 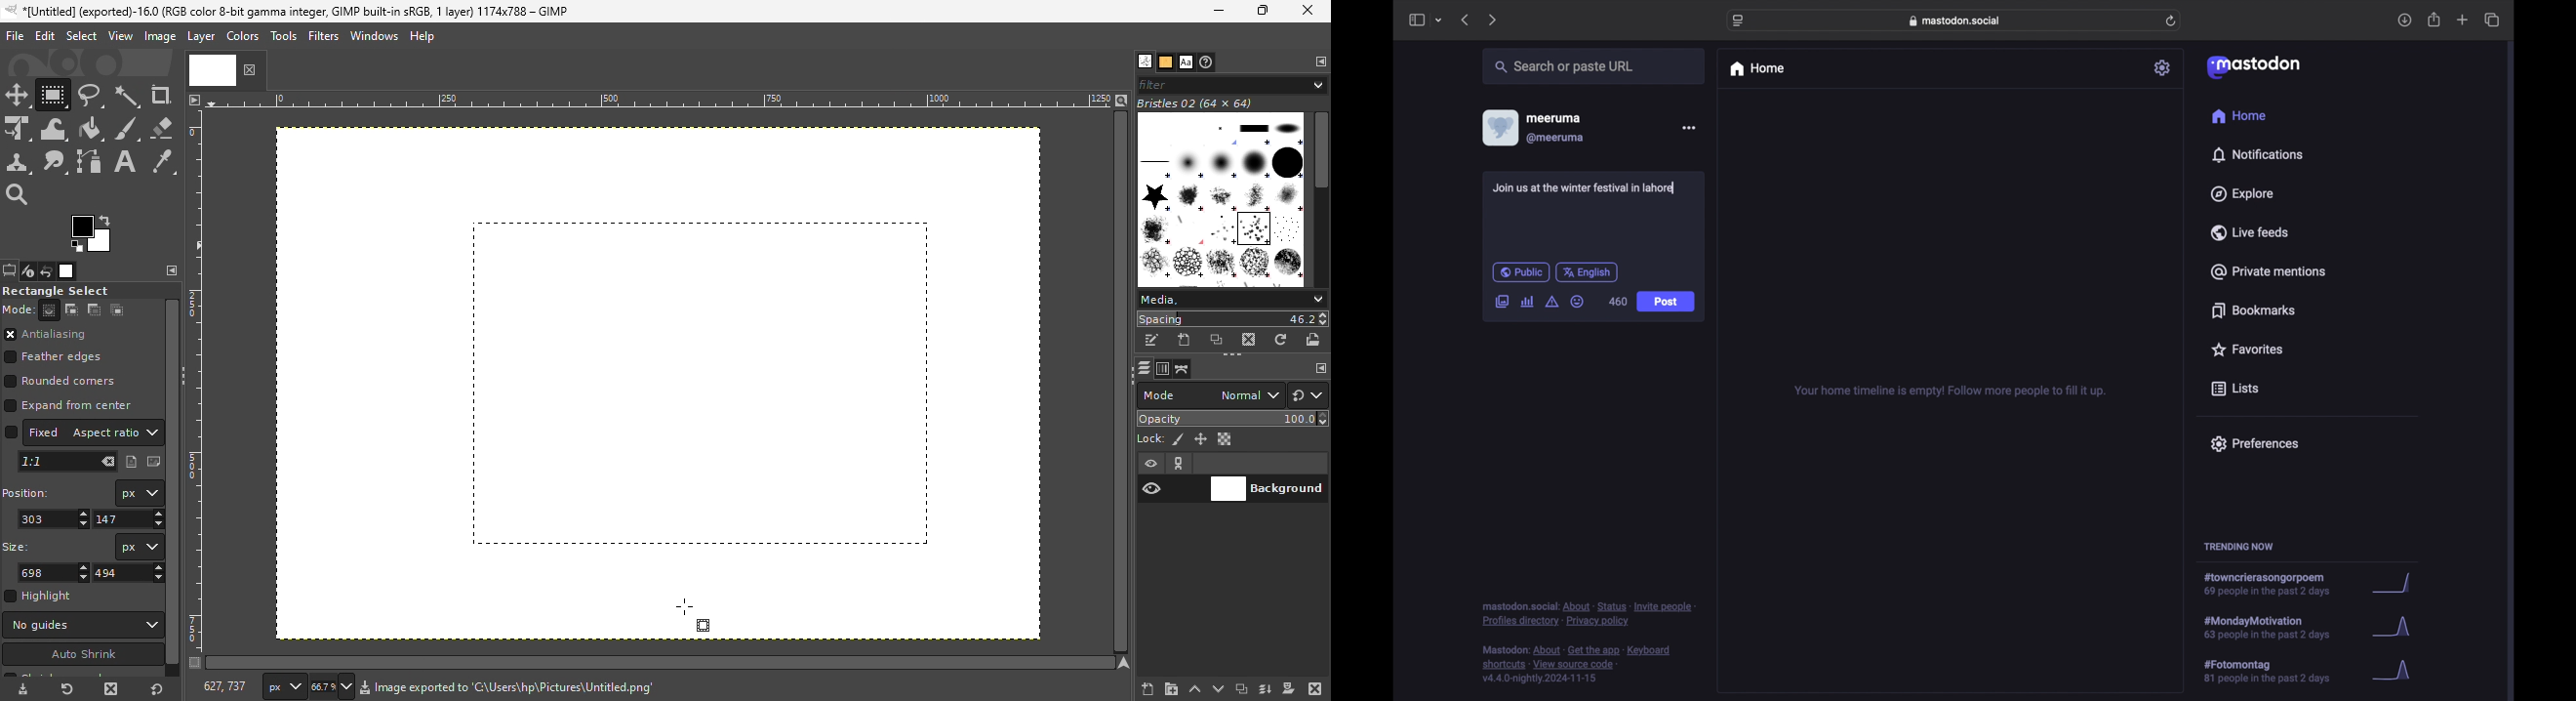 I want to click on 494, so click(x=128, y=573).